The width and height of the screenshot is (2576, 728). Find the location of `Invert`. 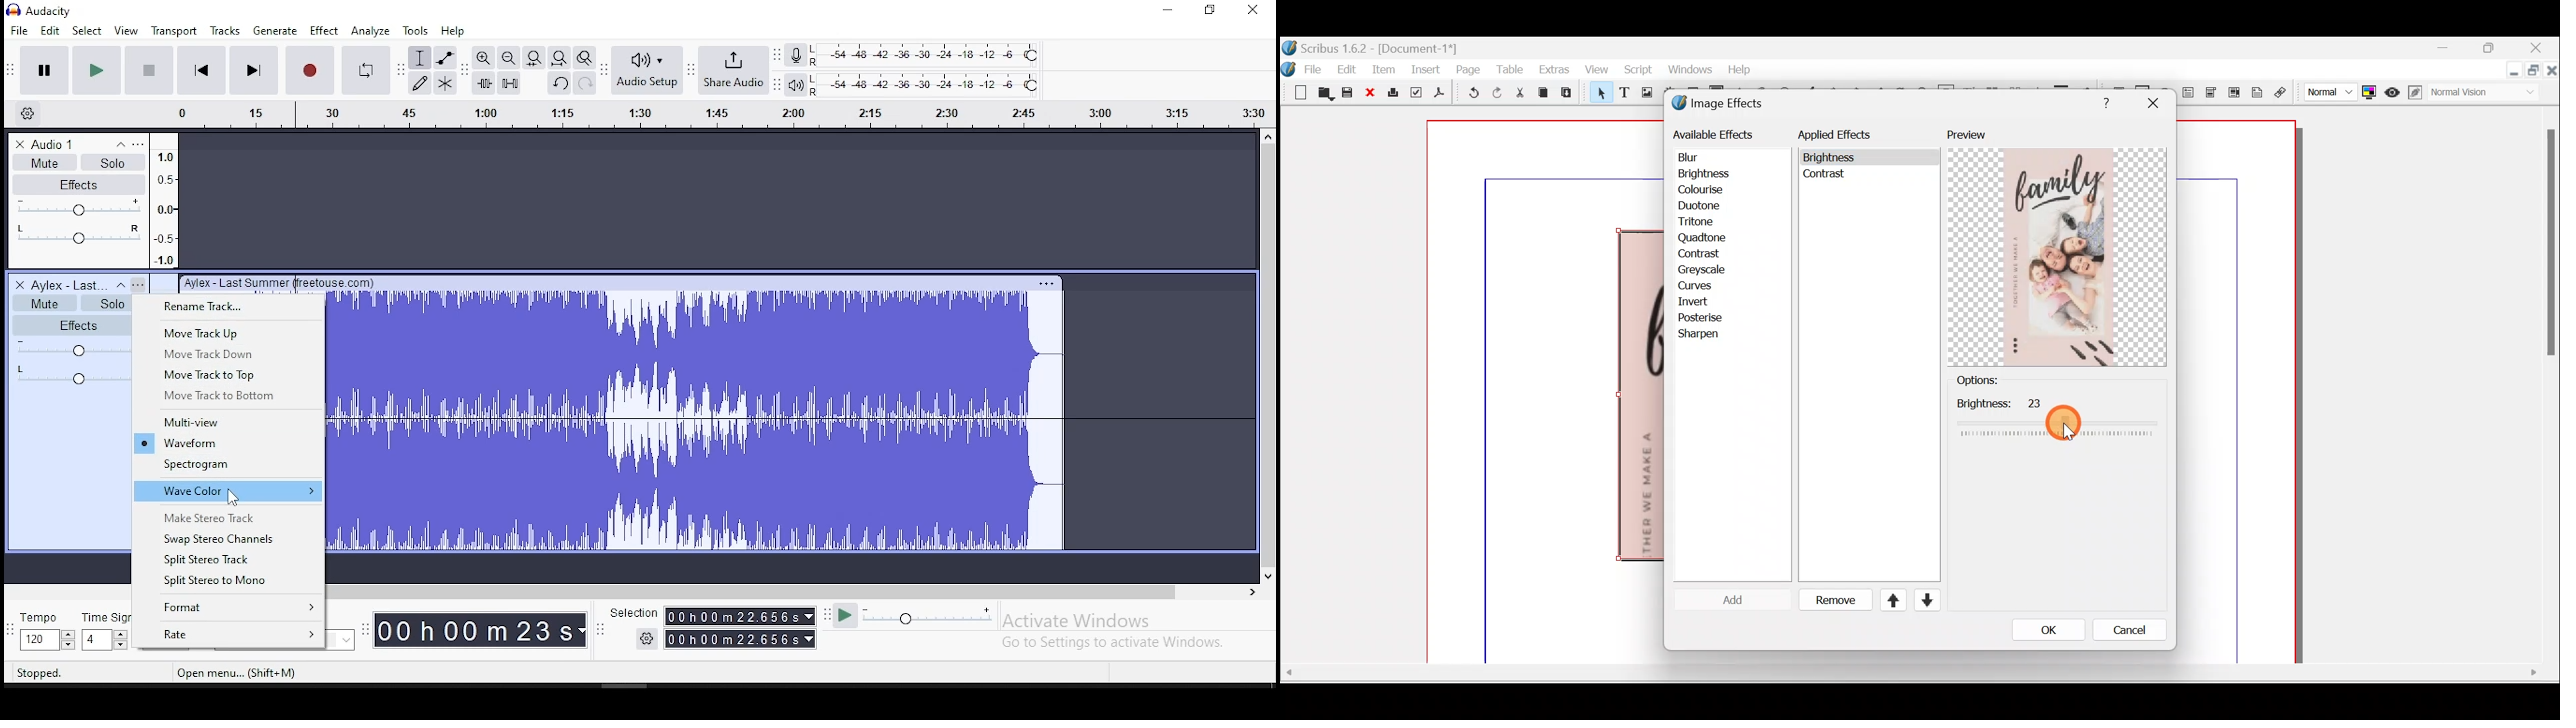

Invert is located at coordinates (1705, 301).